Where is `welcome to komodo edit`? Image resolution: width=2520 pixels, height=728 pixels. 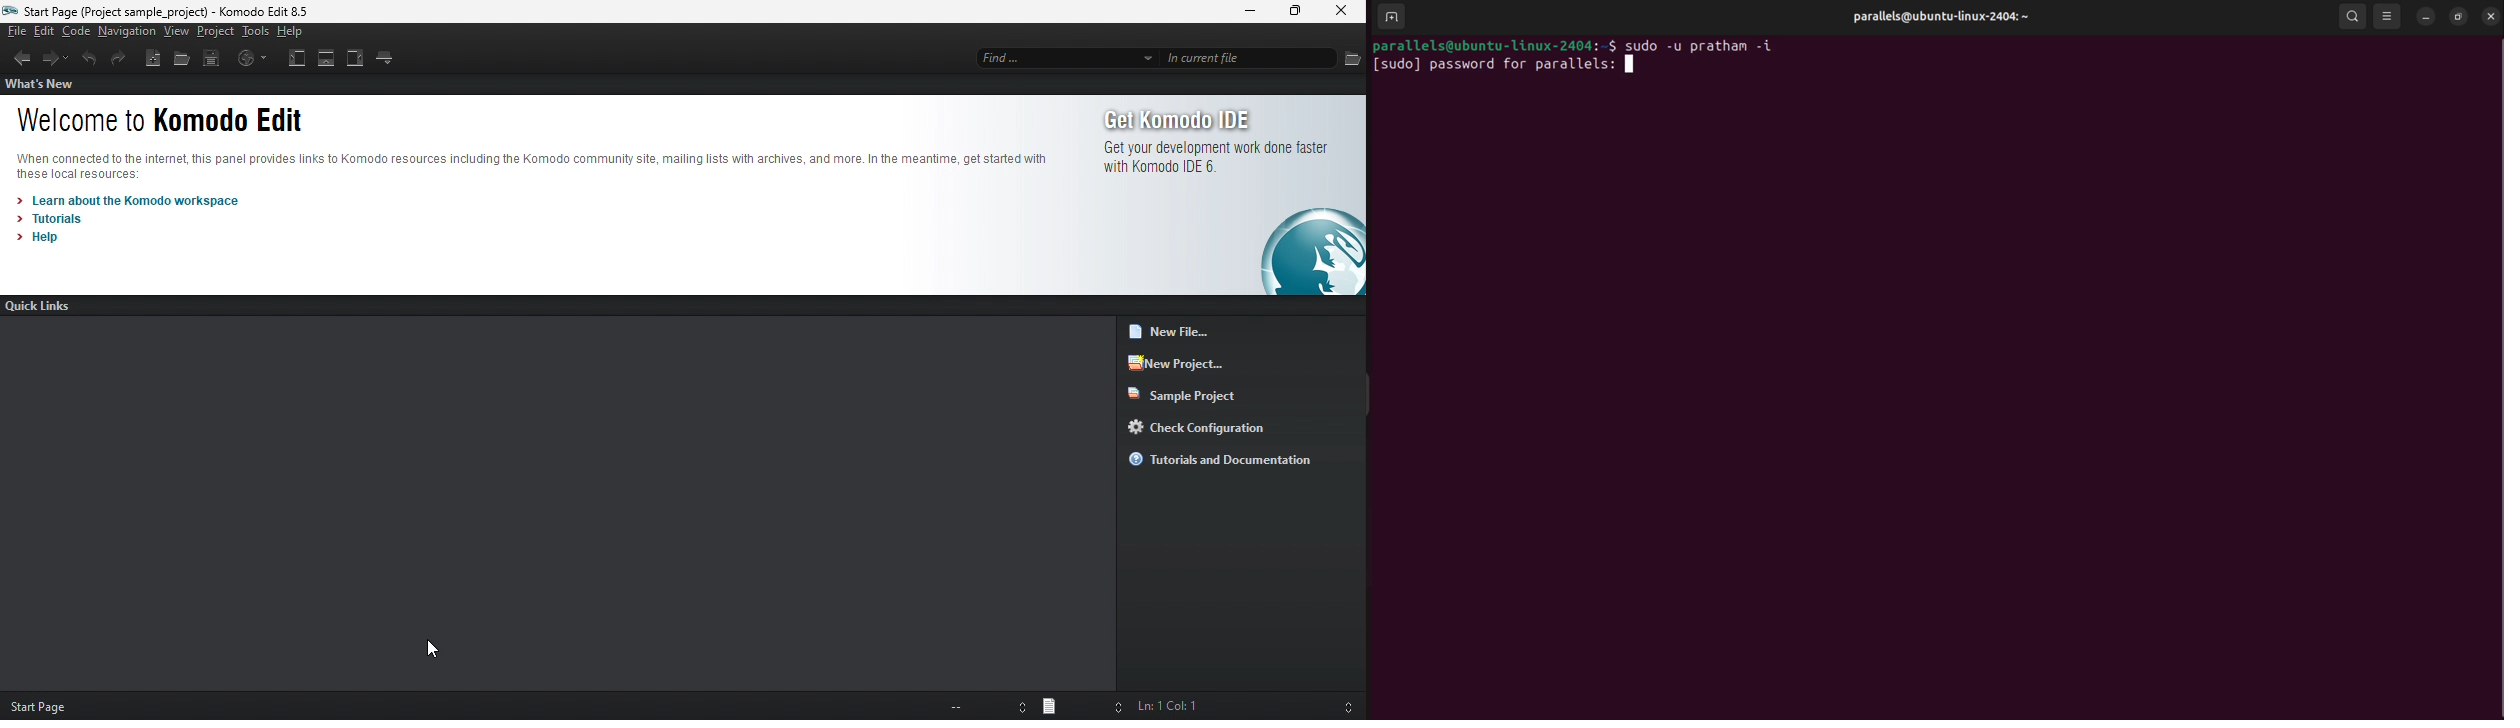
welcome to komodo edit is located at coordinates (170, 116).